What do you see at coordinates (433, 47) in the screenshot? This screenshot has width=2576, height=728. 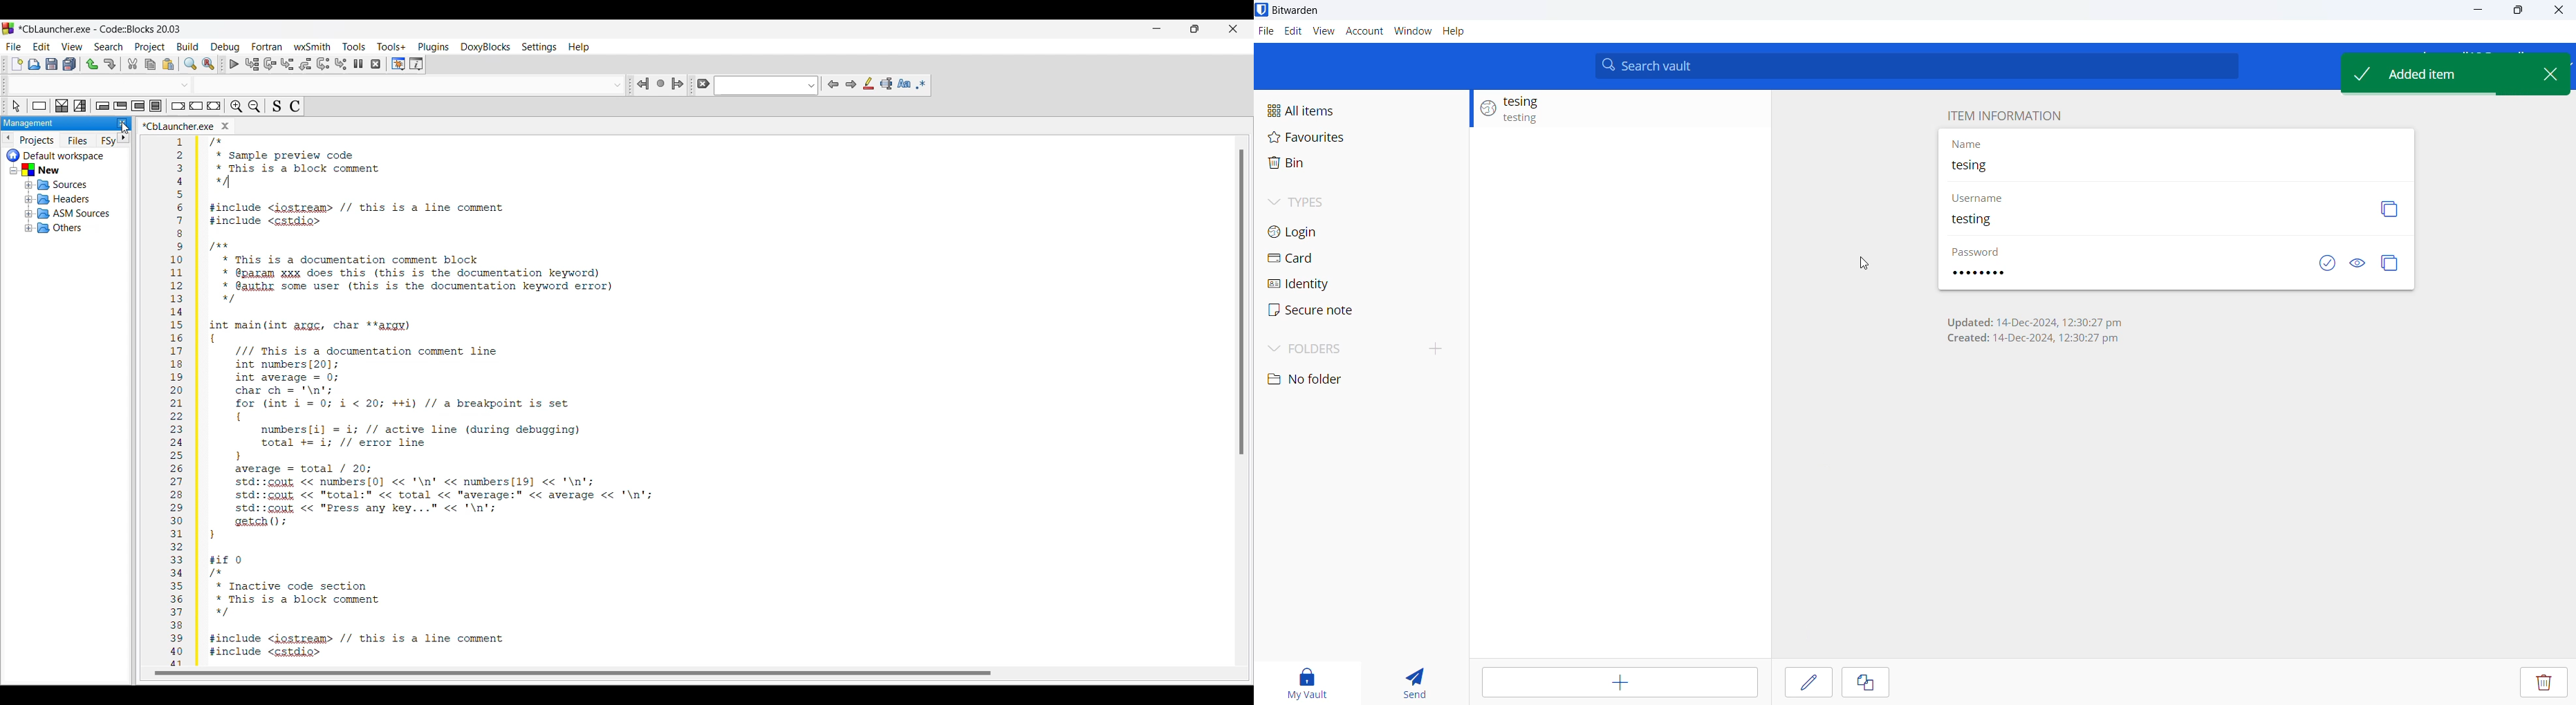 I see `Plugins menu` at bounding box center [433, 47].